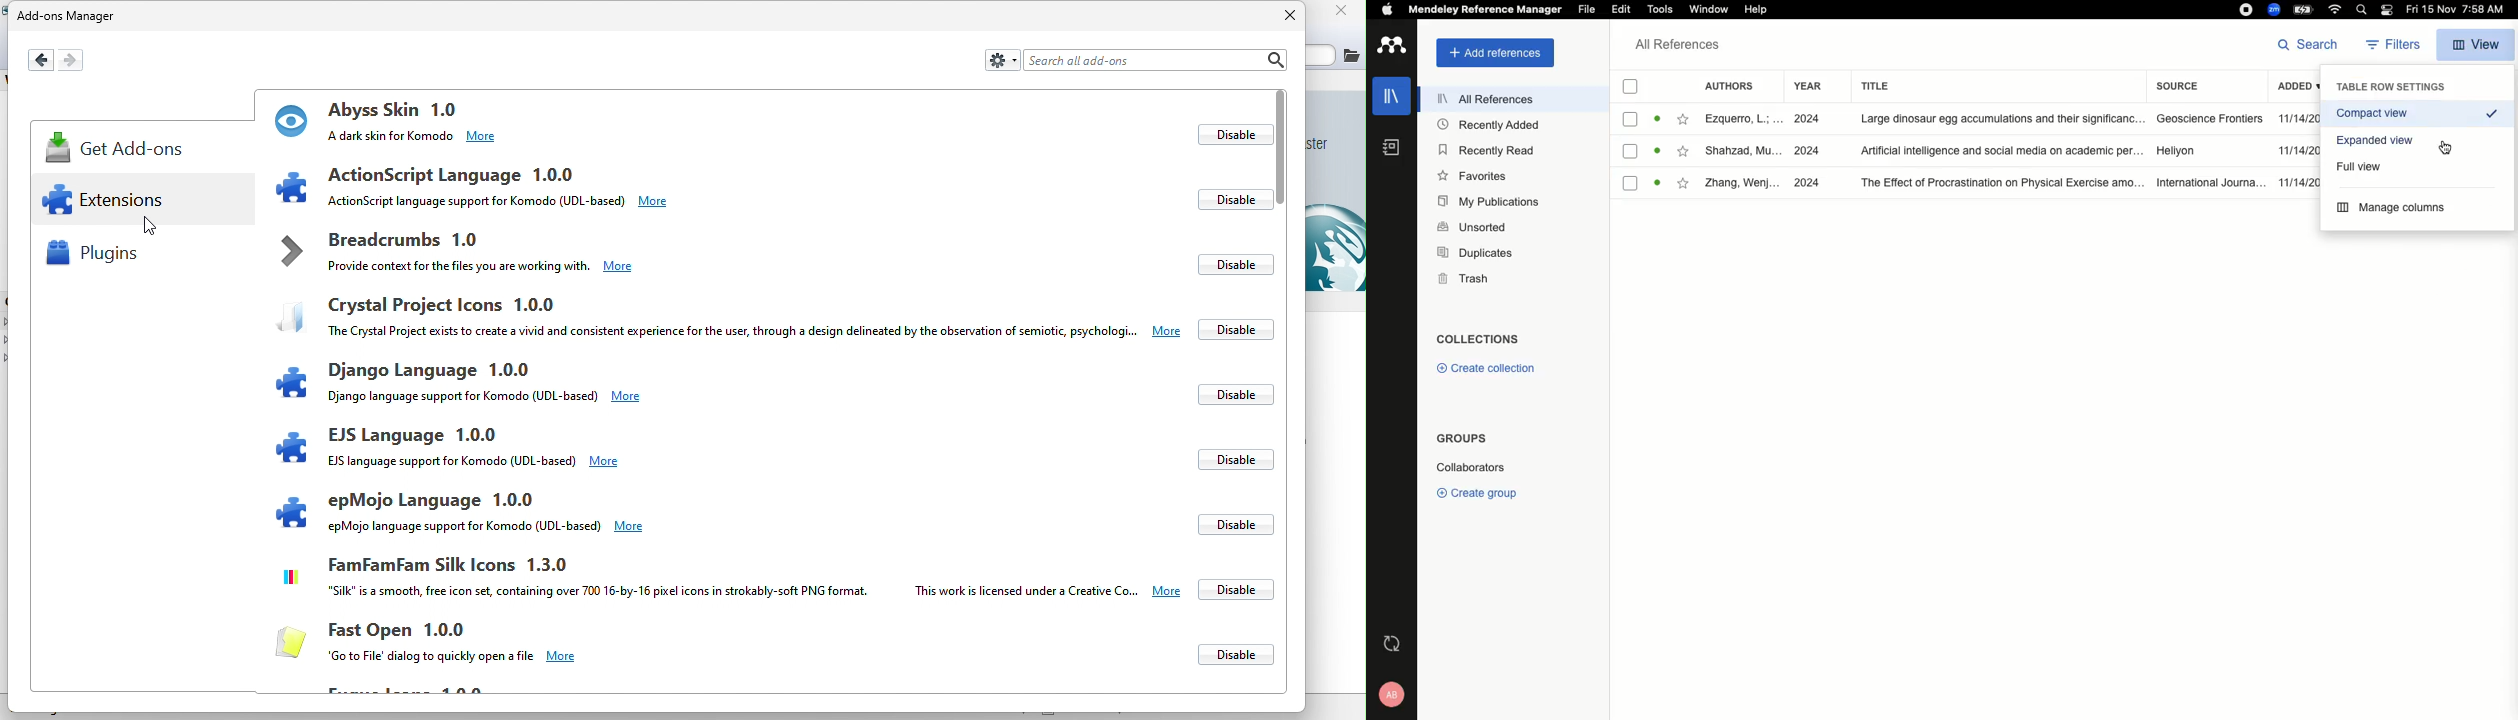  Describe the element at coordinates (122, 152) in the screenshot. I see `get add ons` at that location.